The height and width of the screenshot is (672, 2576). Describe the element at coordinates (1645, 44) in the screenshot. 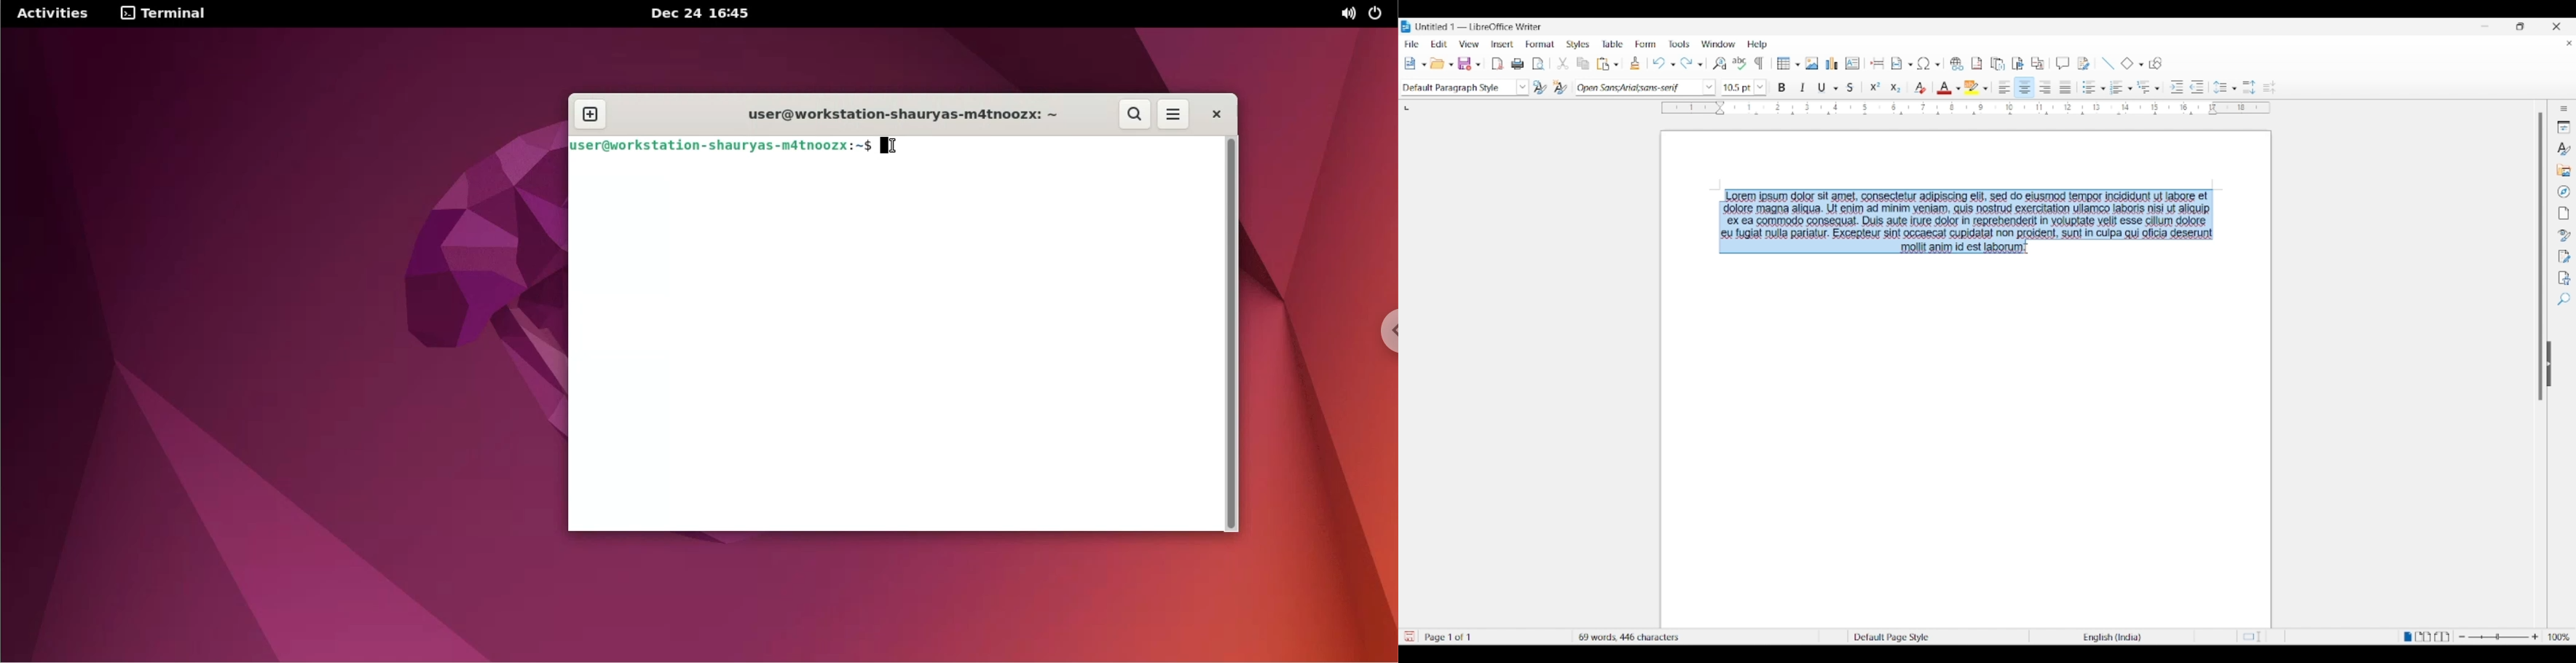

I see `Form` at that location.